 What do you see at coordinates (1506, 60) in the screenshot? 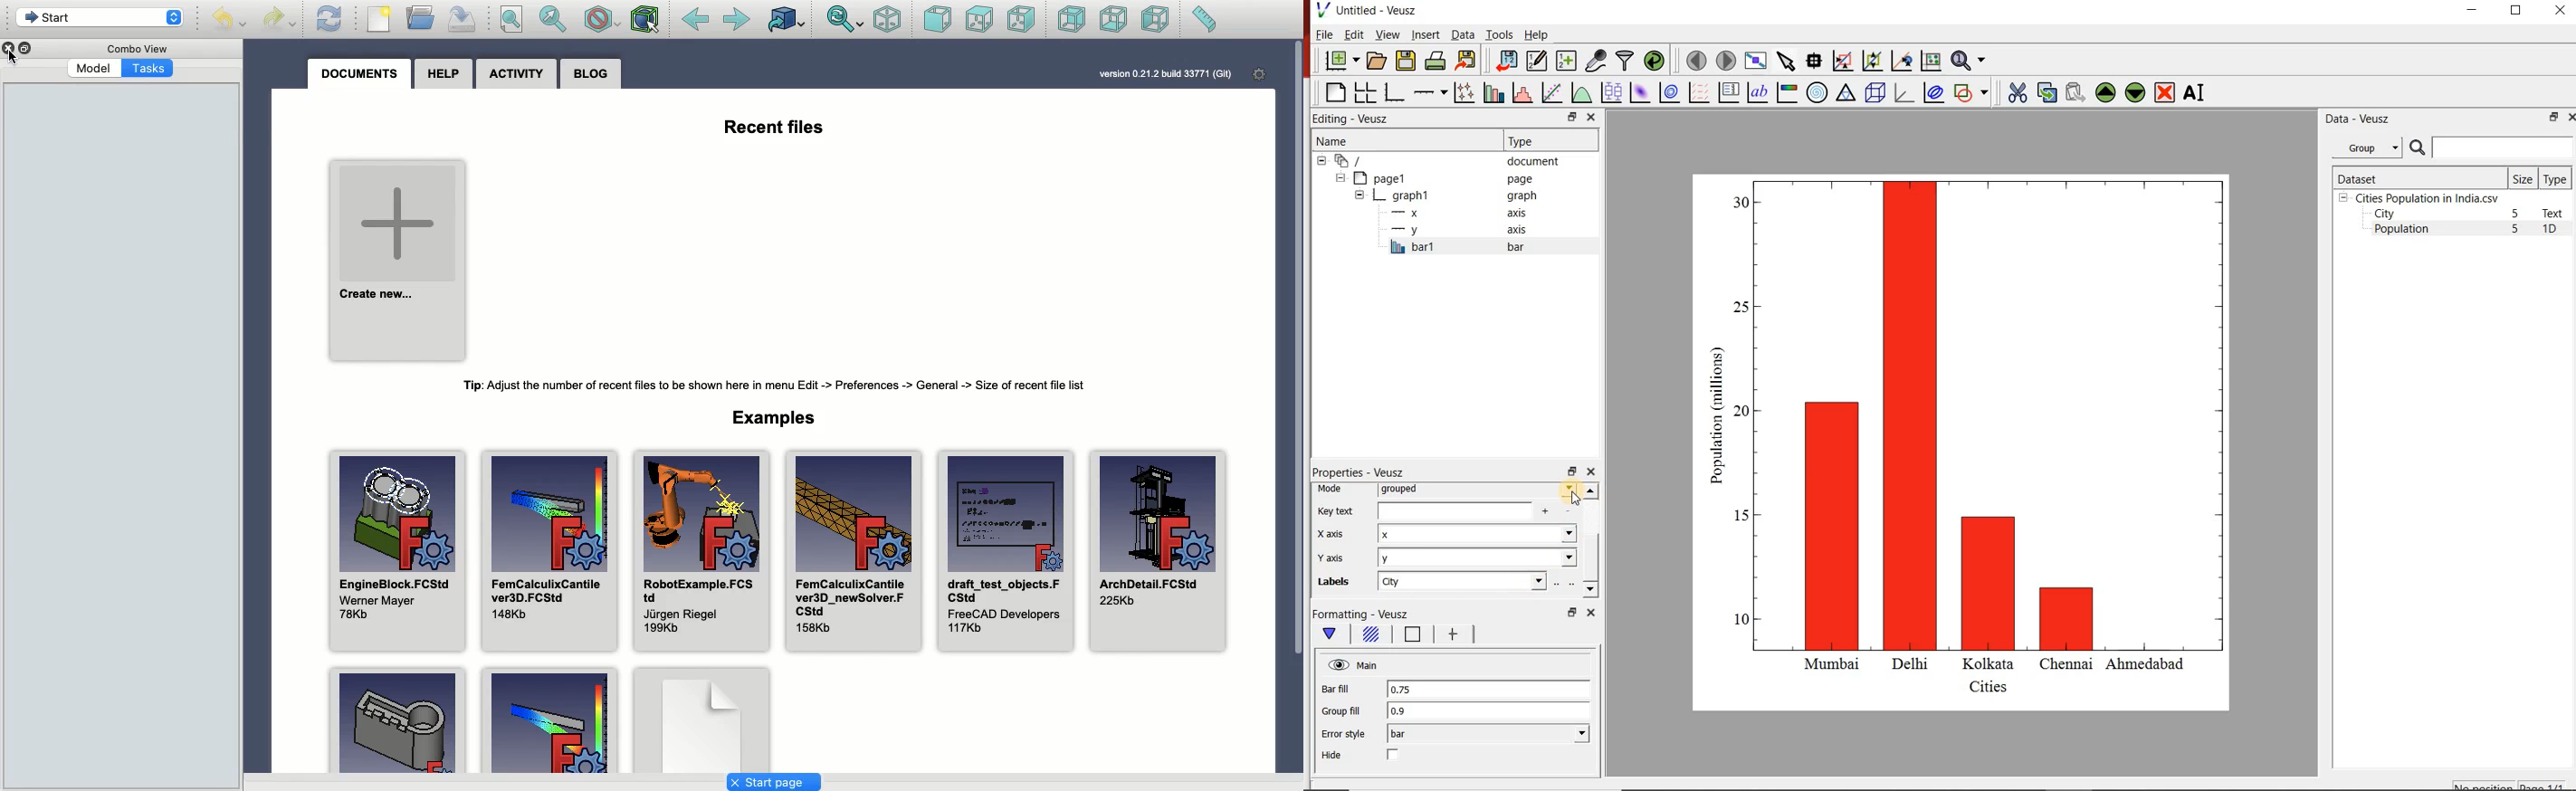
I see `import data into Veusz` at bounding box center [1506, 60].